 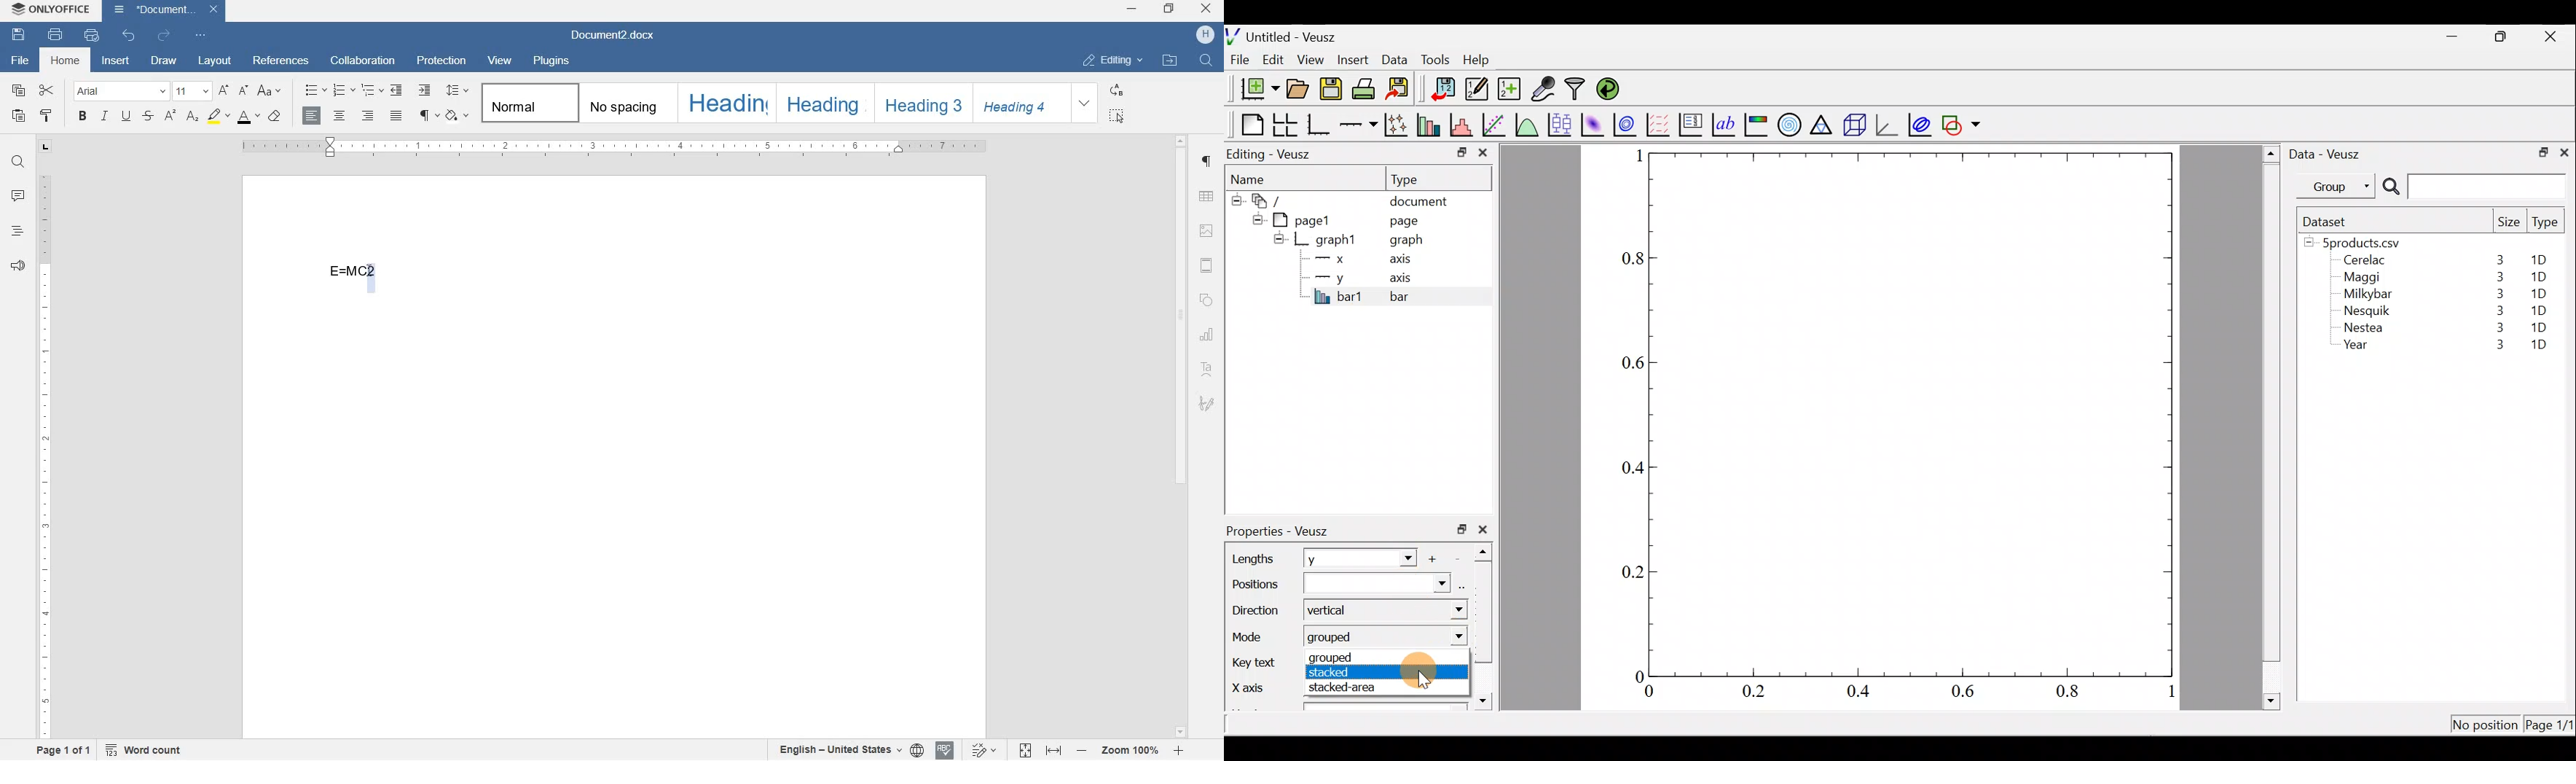 I want to click on close, so click(x=1483, y=156).